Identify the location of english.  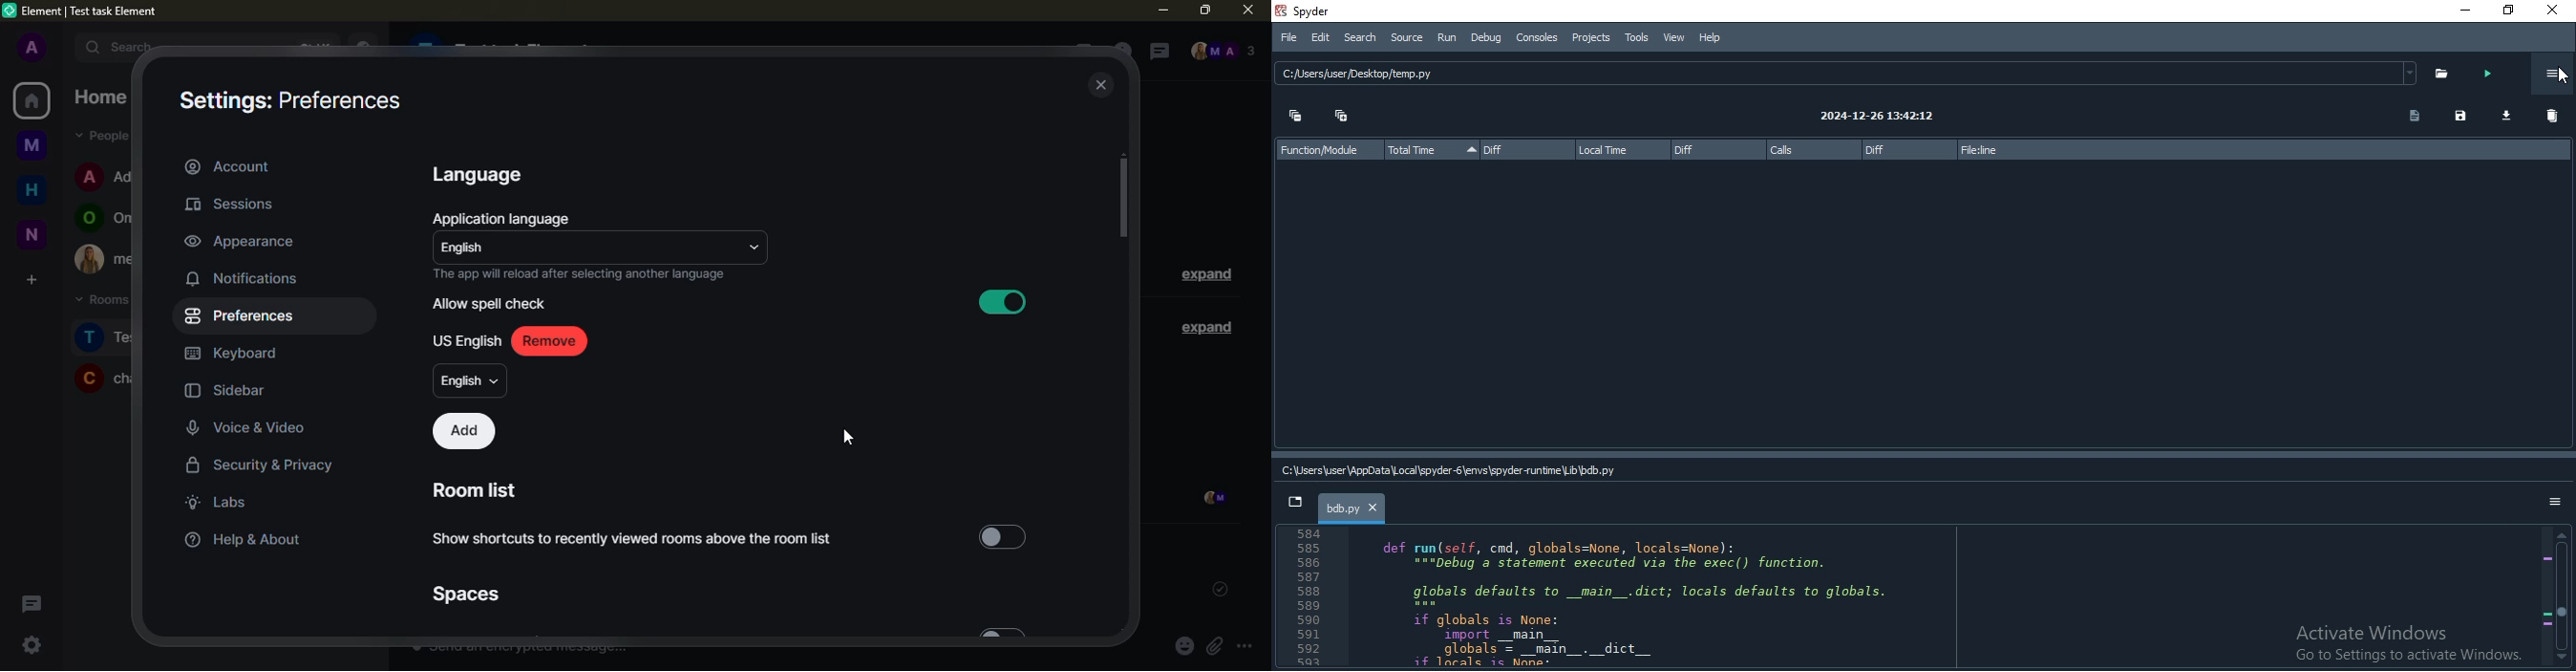
(472, 381).